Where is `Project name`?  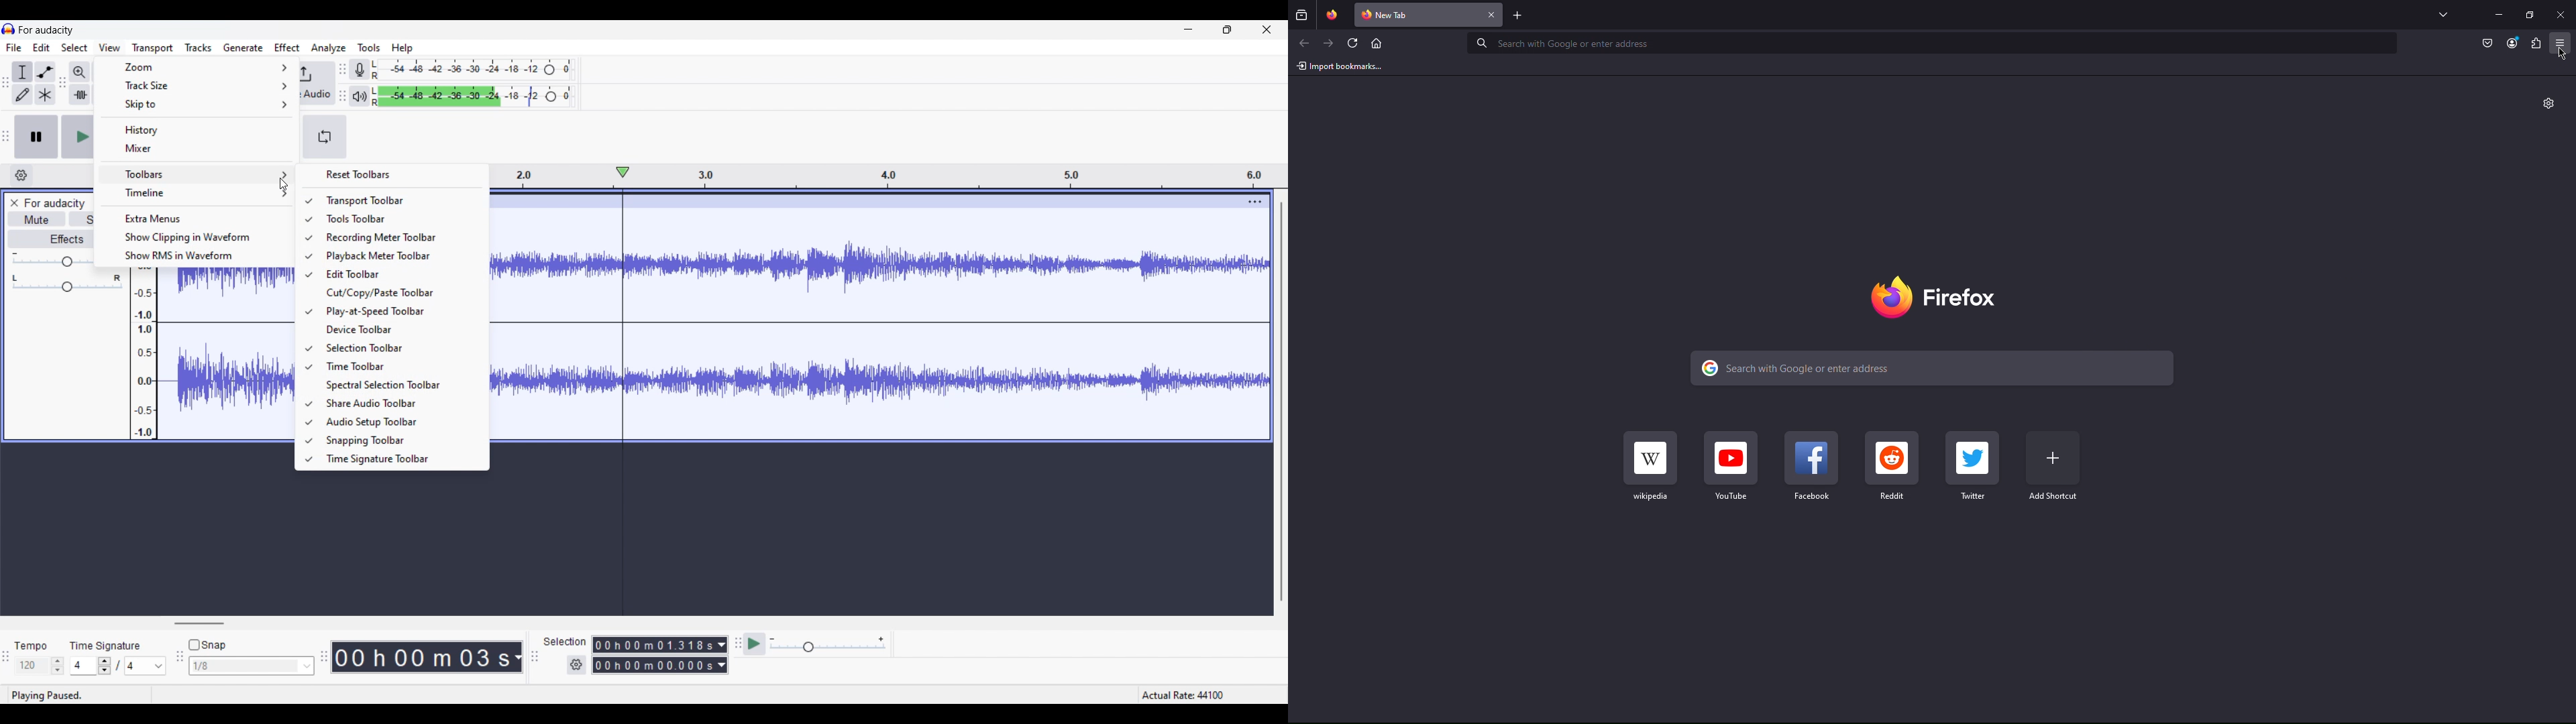 Project name is located at coordinates (54, 203).